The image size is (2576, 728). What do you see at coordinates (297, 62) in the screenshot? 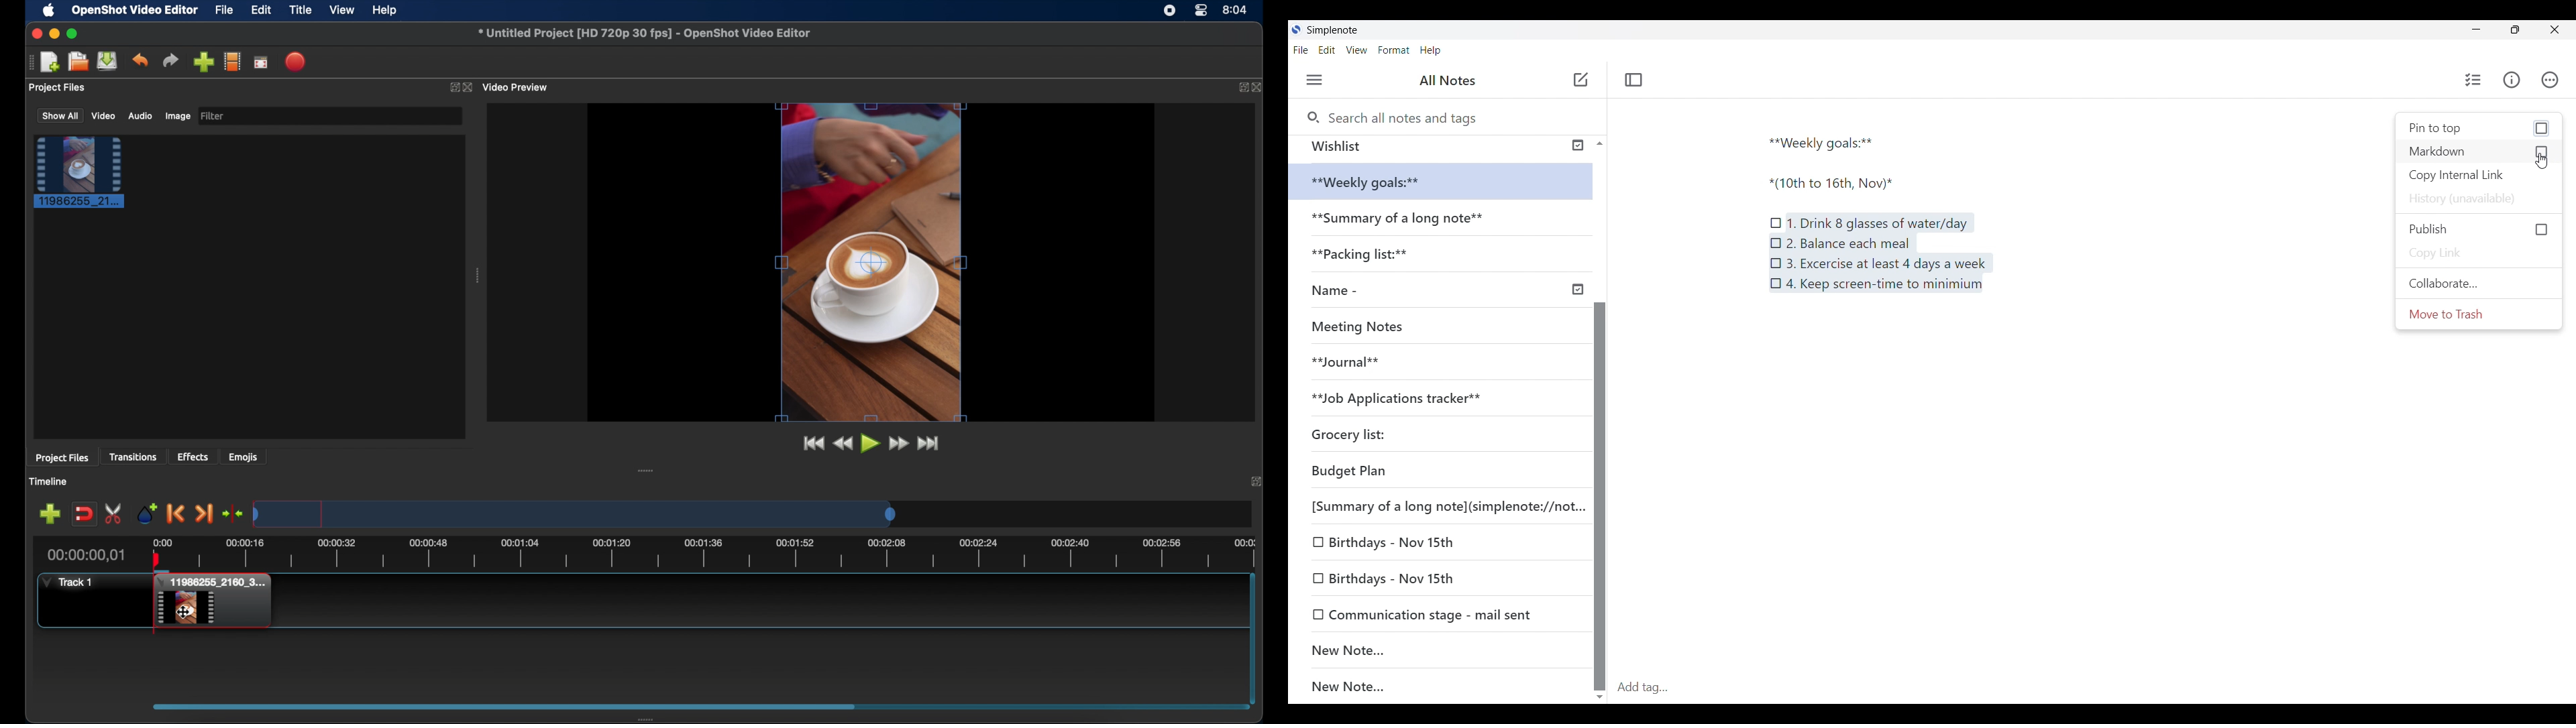
I see `export video` at bounding box center [297, 62].